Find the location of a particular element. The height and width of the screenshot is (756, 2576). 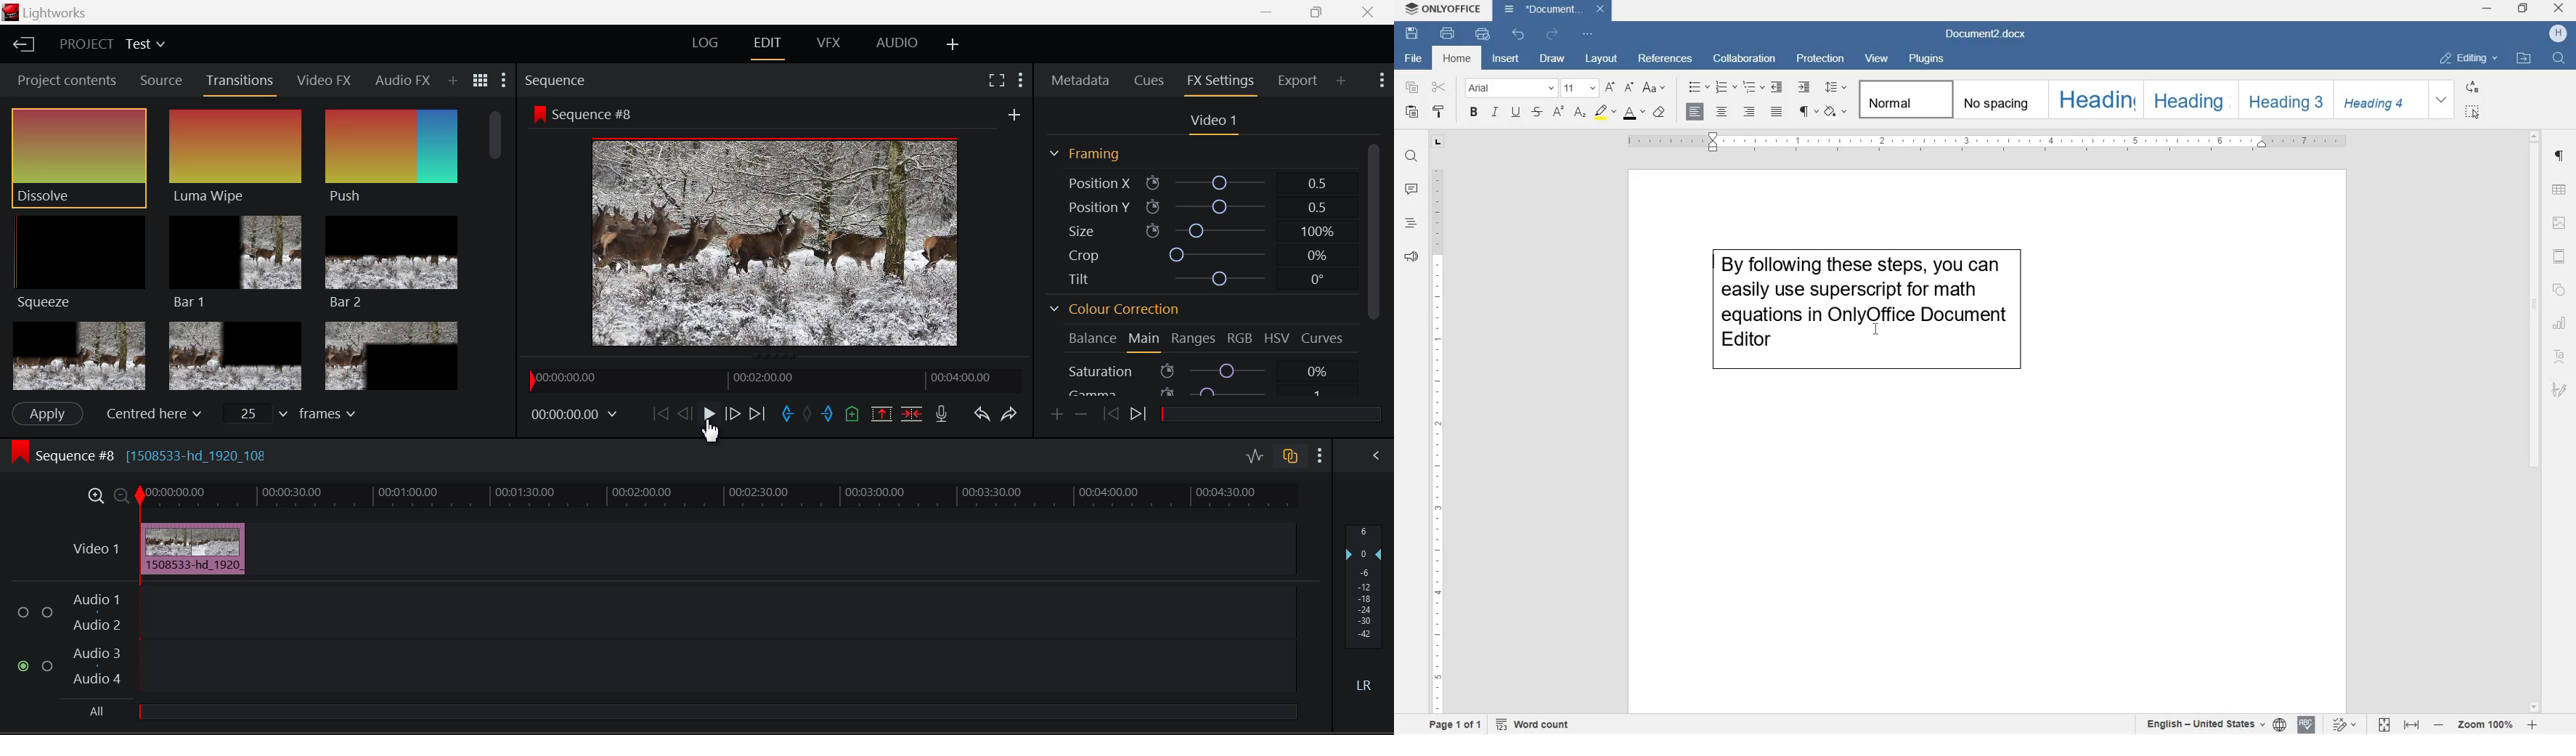

To start is located at coordinates (661, 415).